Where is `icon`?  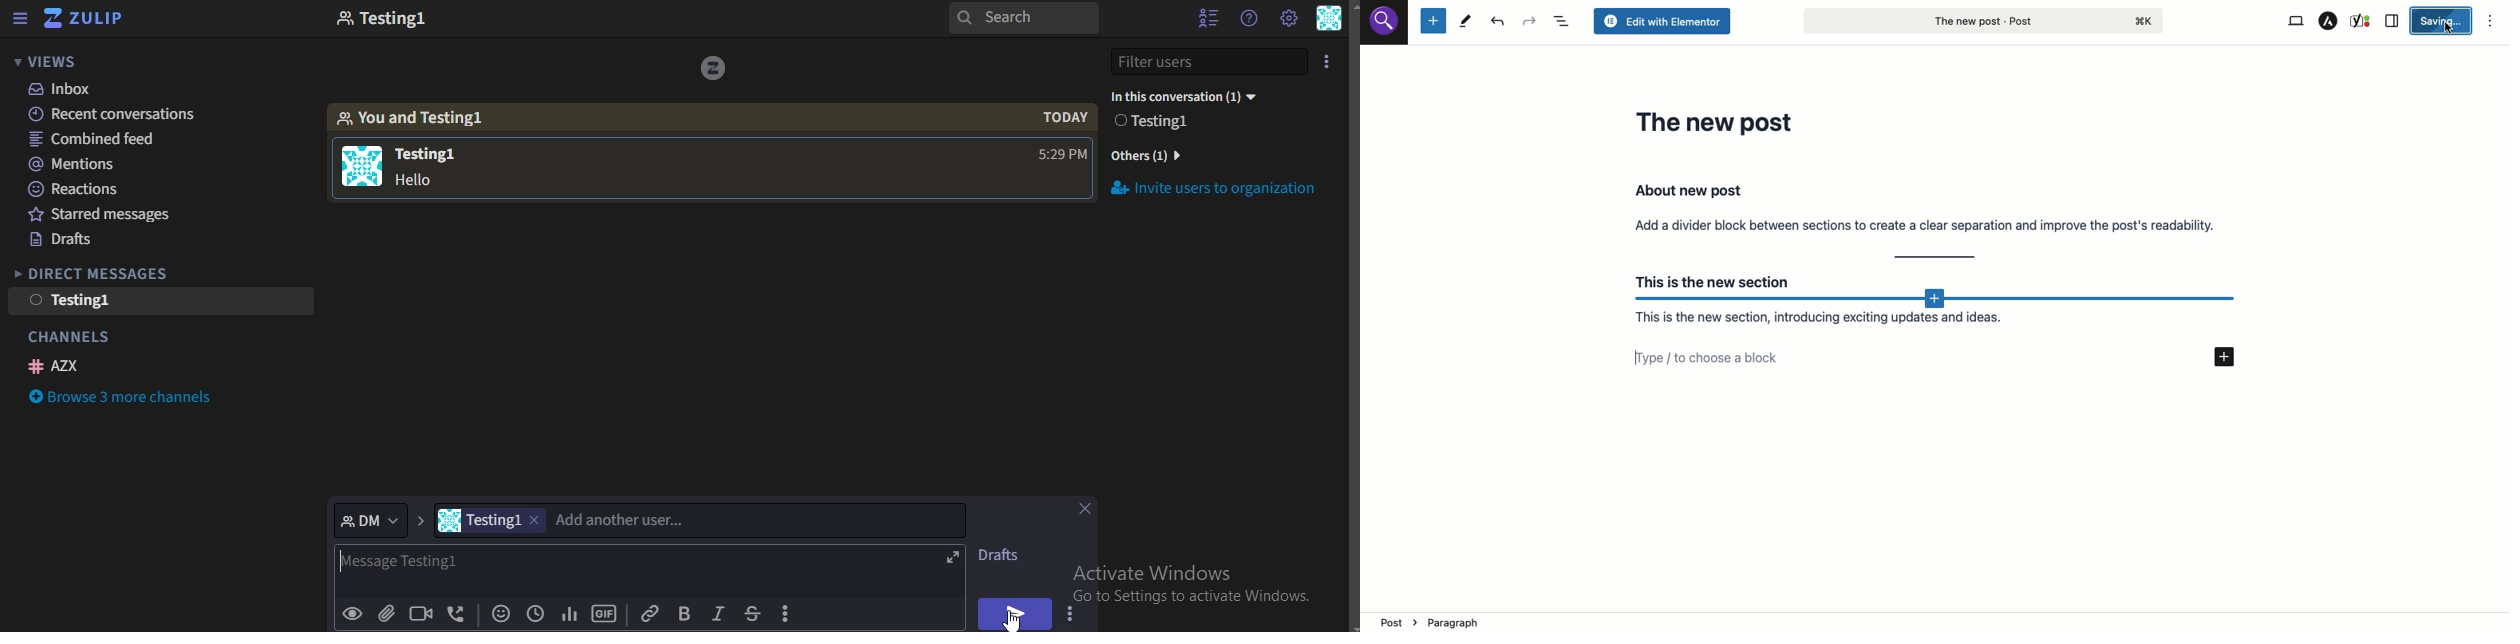
icon is located at coordinates (85, 19).